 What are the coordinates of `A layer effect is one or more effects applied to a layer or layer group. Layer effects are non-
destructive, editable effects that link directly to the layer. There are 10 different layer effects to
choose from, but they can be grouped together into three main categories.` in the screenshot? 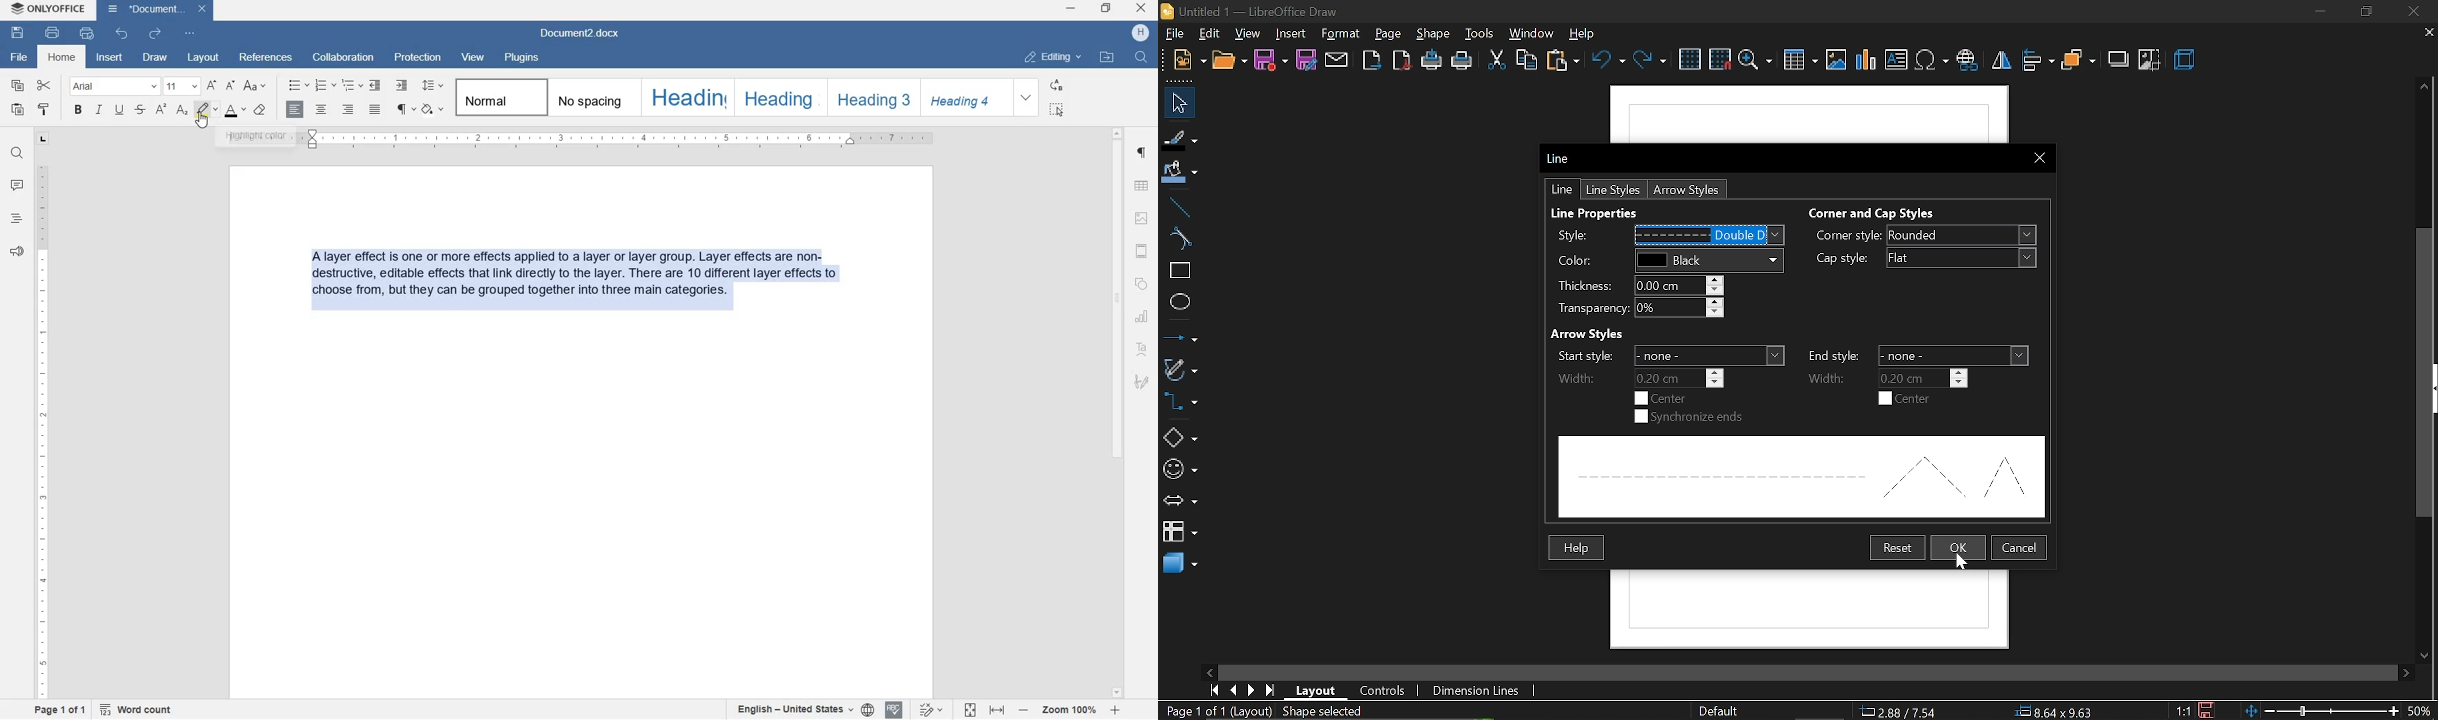 It's located at (579, 282).